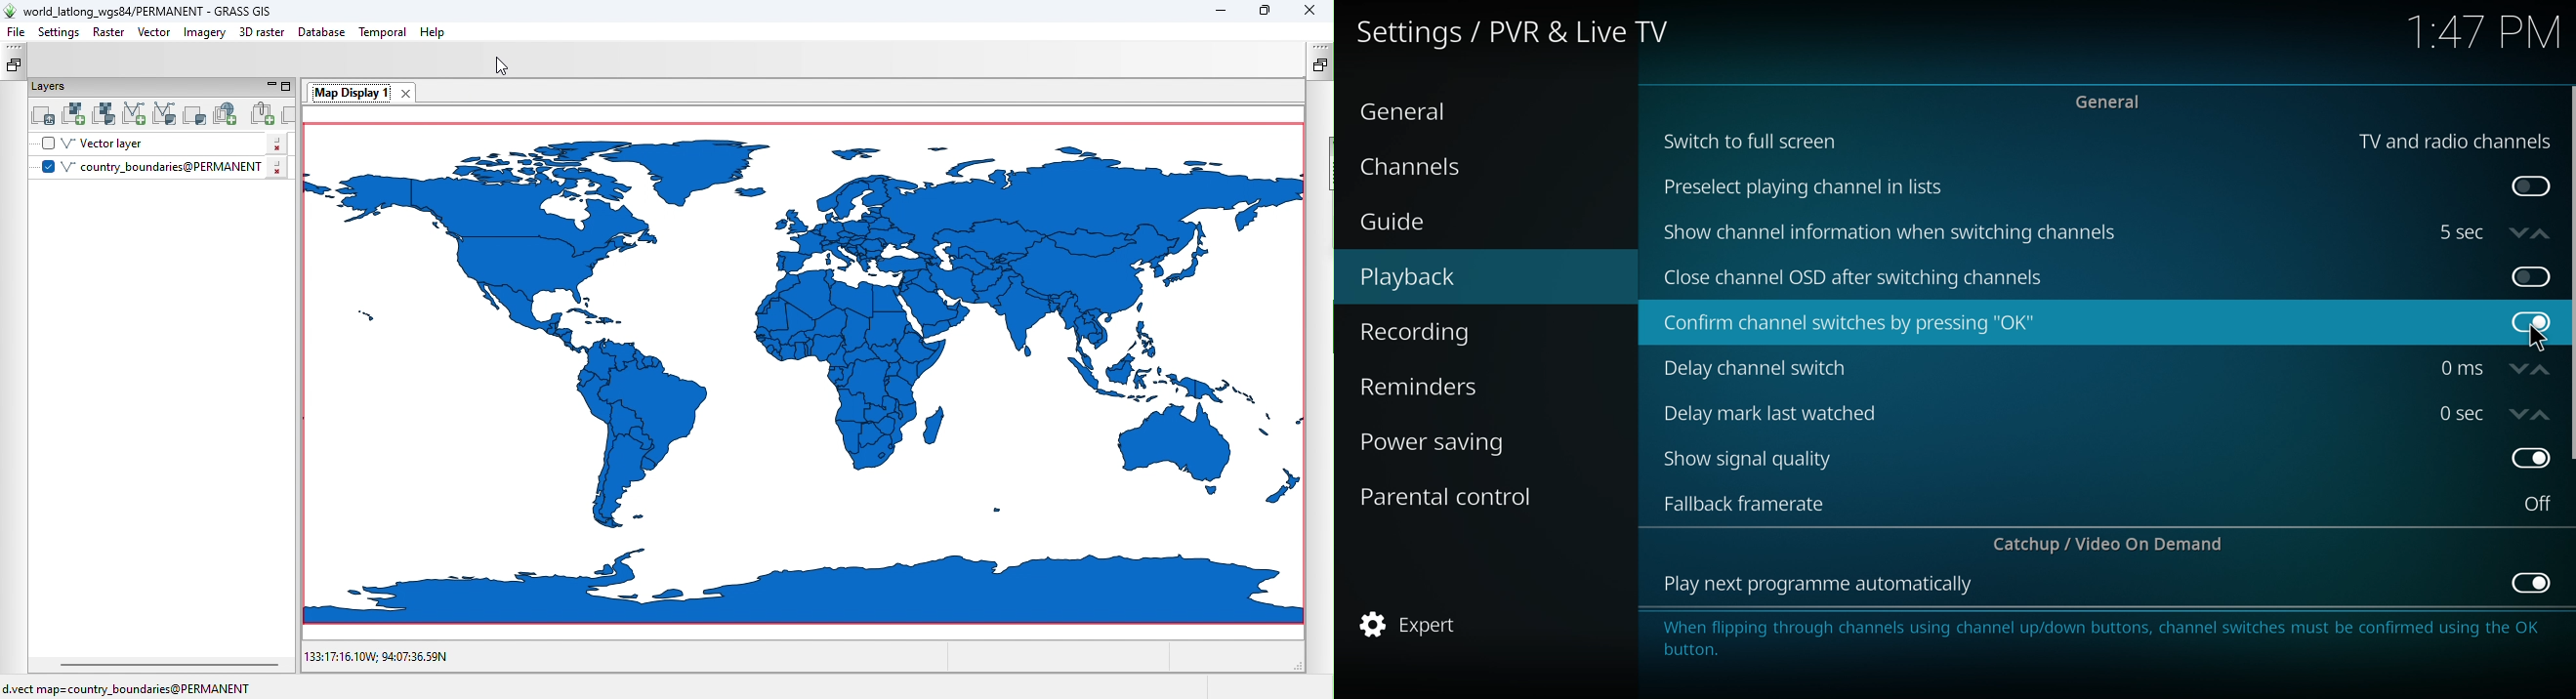  What do you see at coordinates (1777, 412) in the screenshot?
I see `delay mark last watched` at bounding box center [1777, 412].